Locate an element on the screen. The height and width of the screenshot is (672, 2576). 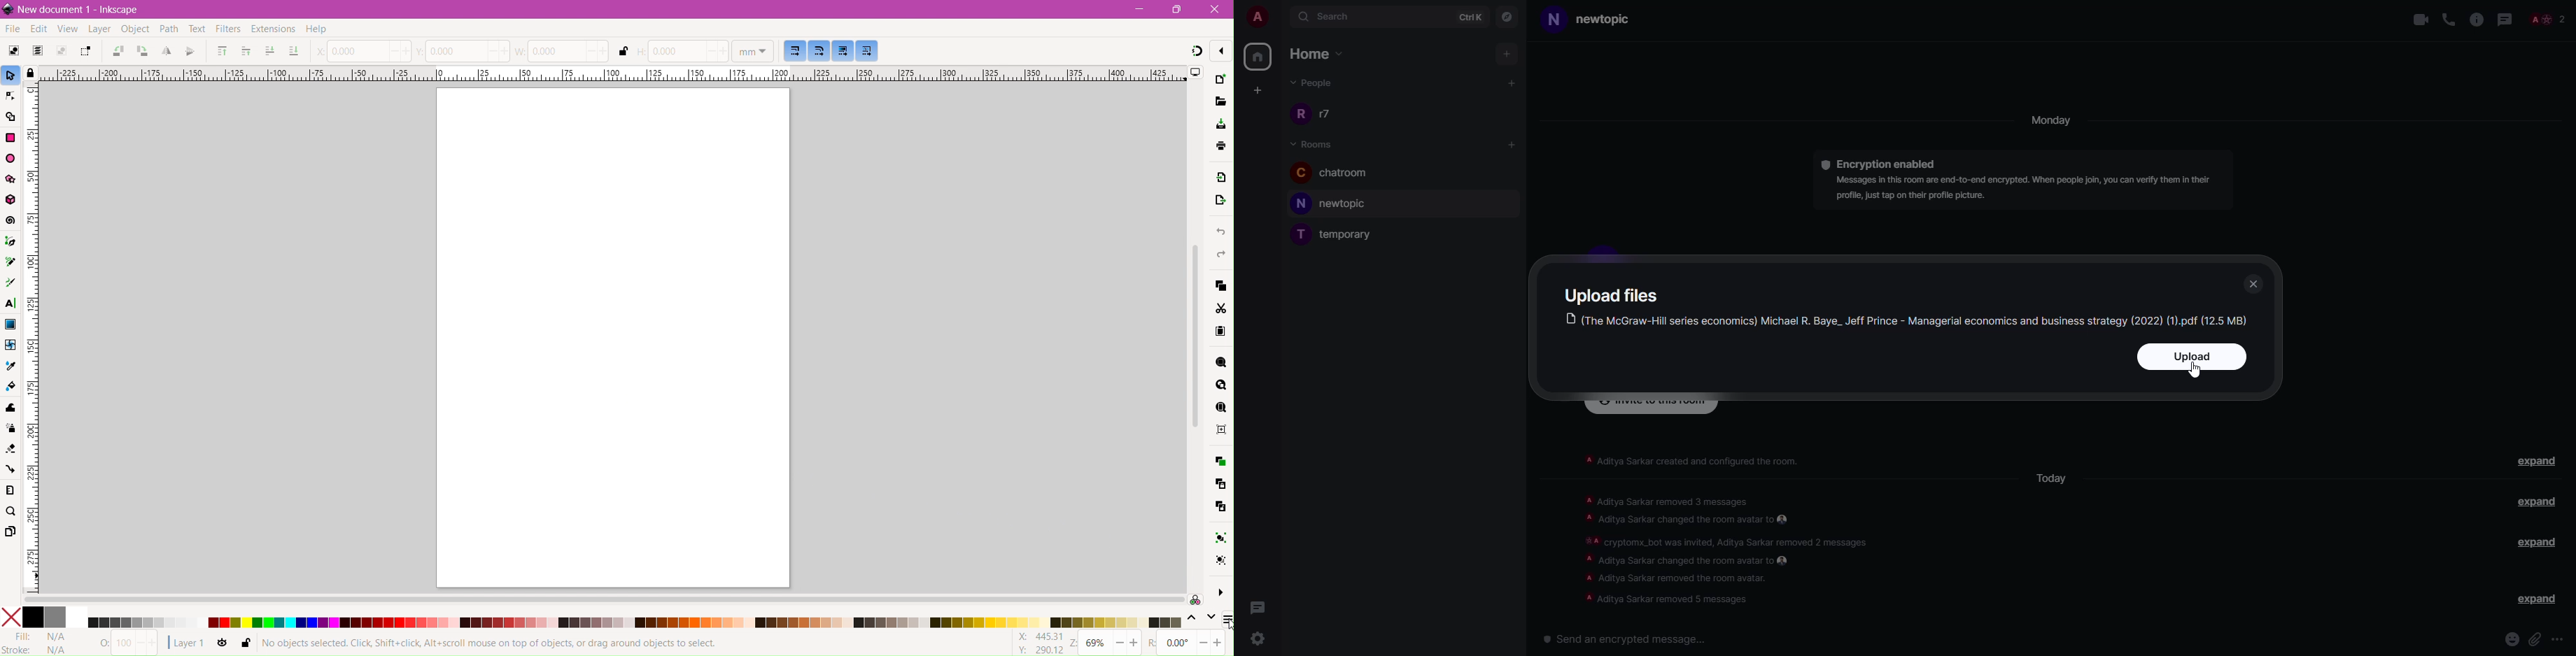
Gradient Tool is located at coordinates (11, 323).